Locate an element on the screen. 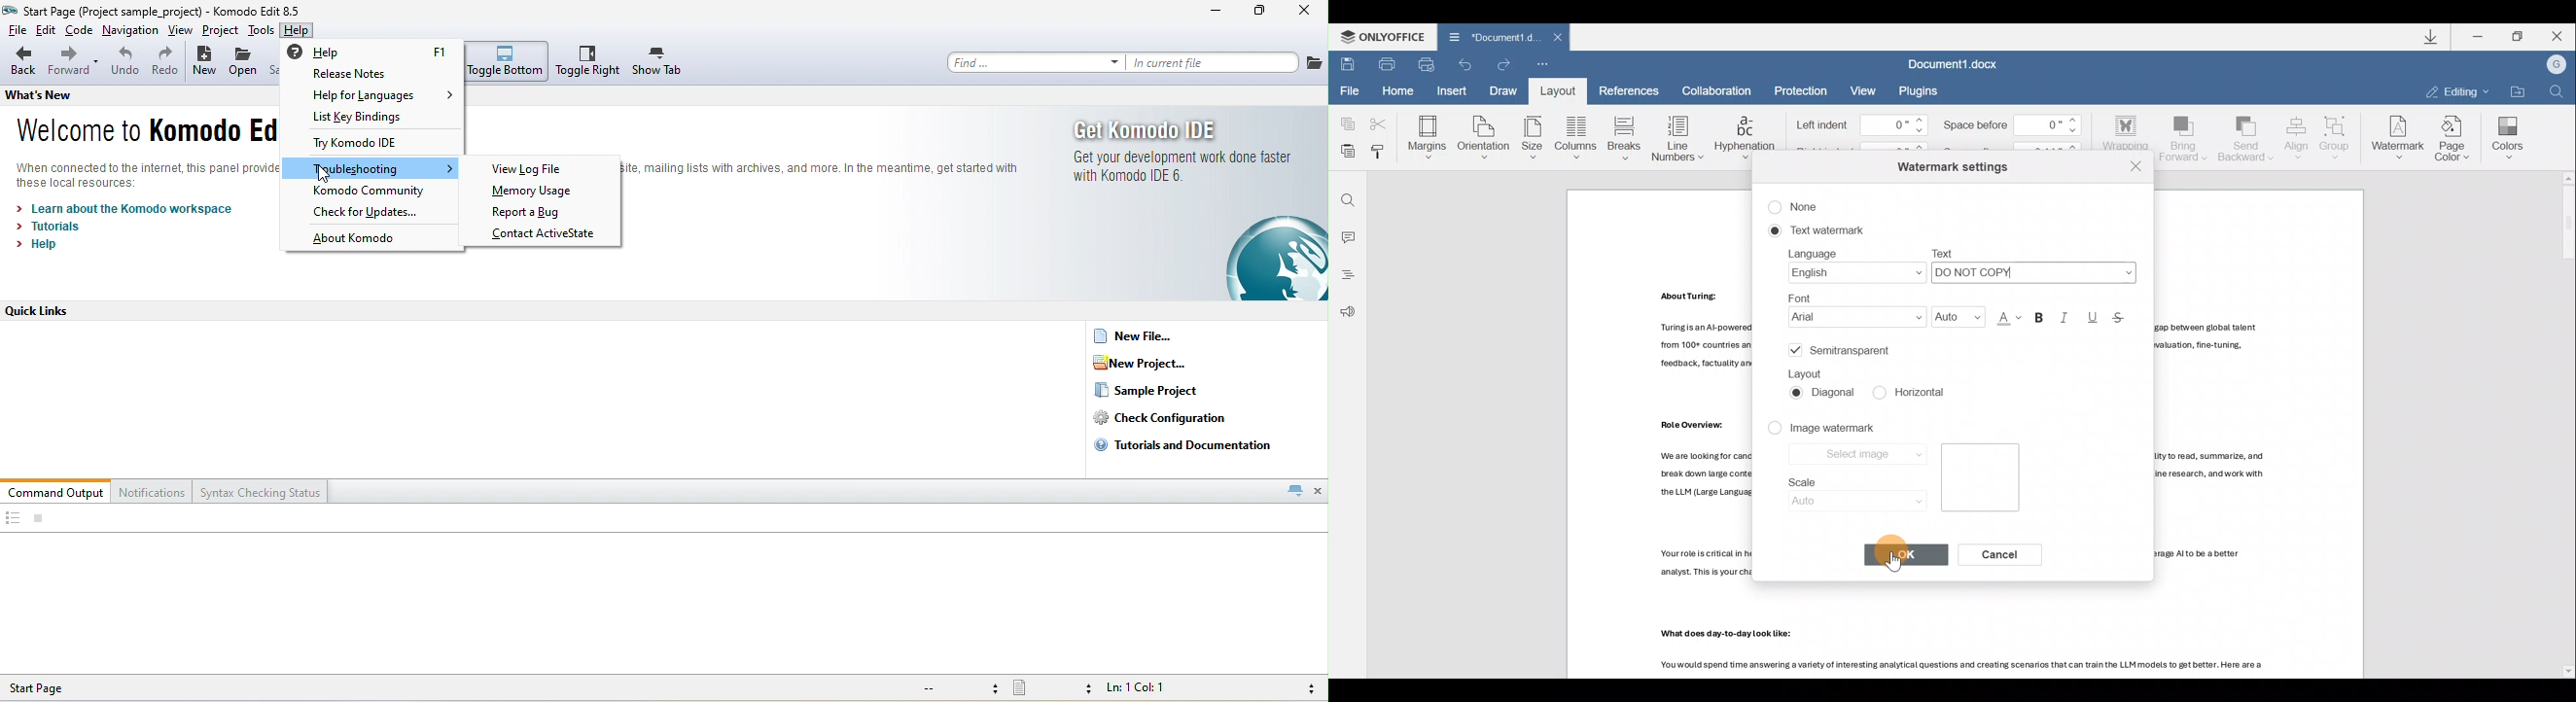 The width and height of the screenshot is (2576, 728). command output is located at coordinates (56, 491).